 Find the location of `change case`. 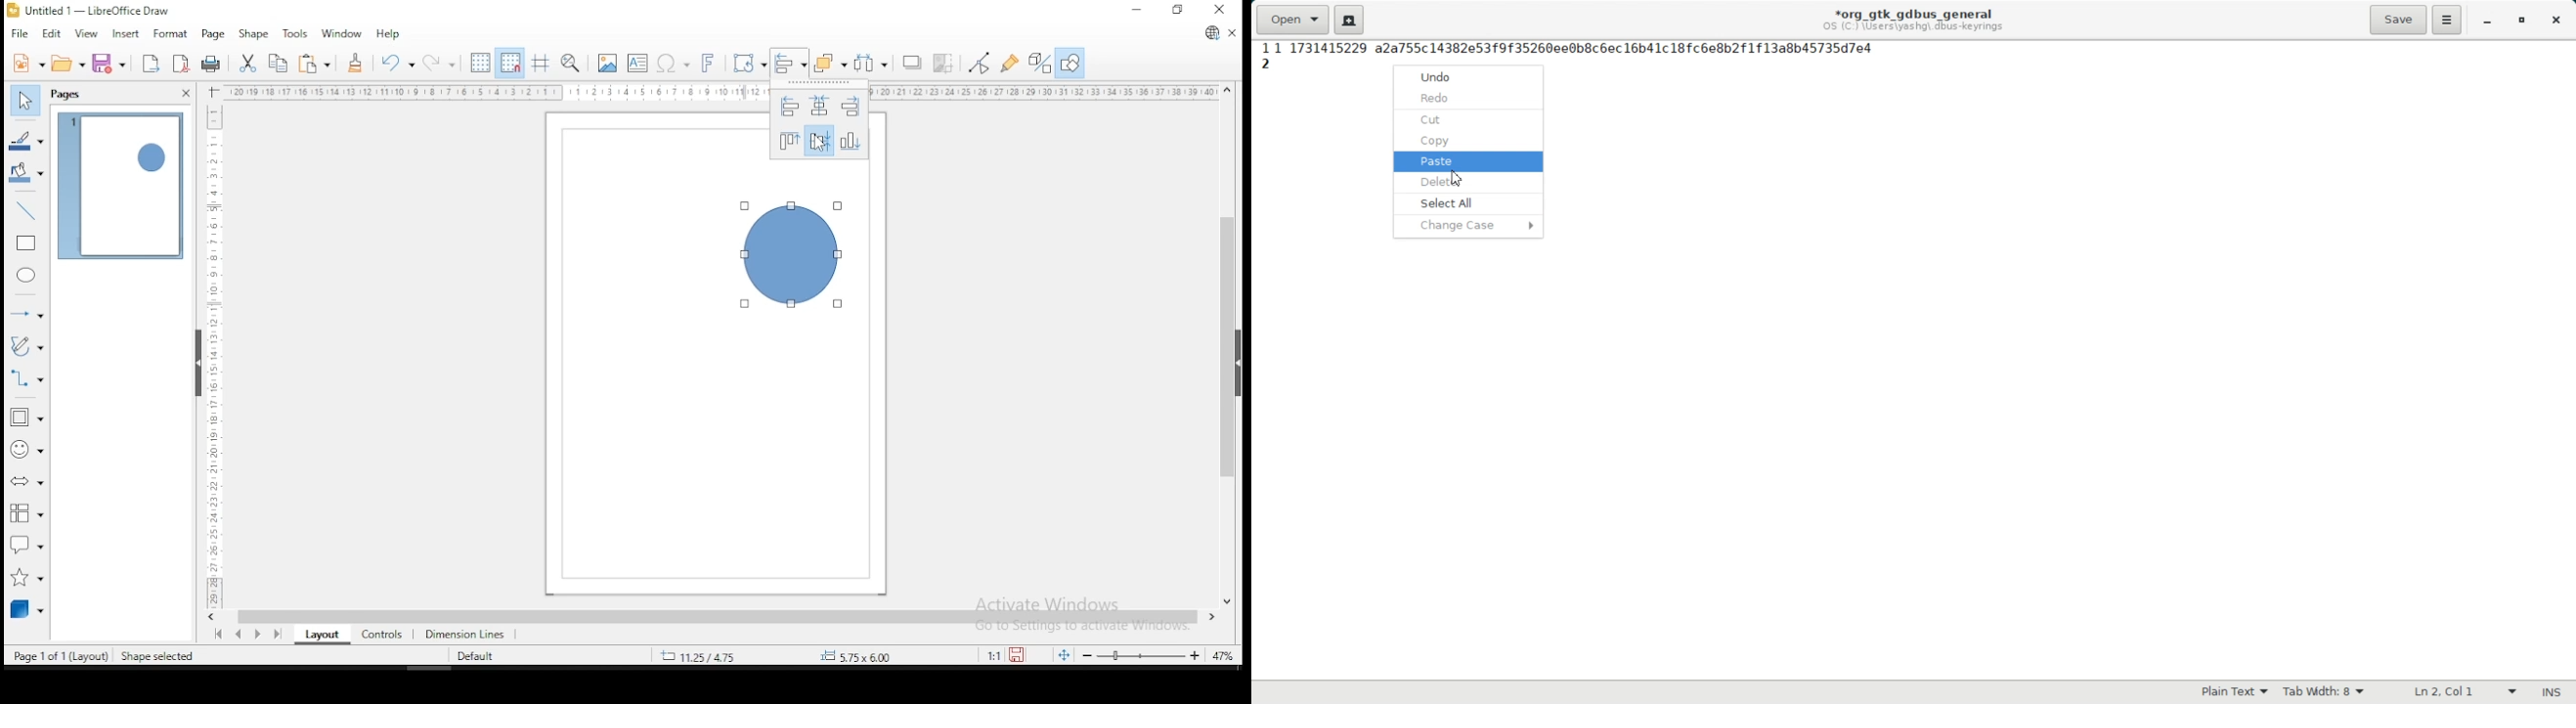

change case is located at coordinates (1470, 226).